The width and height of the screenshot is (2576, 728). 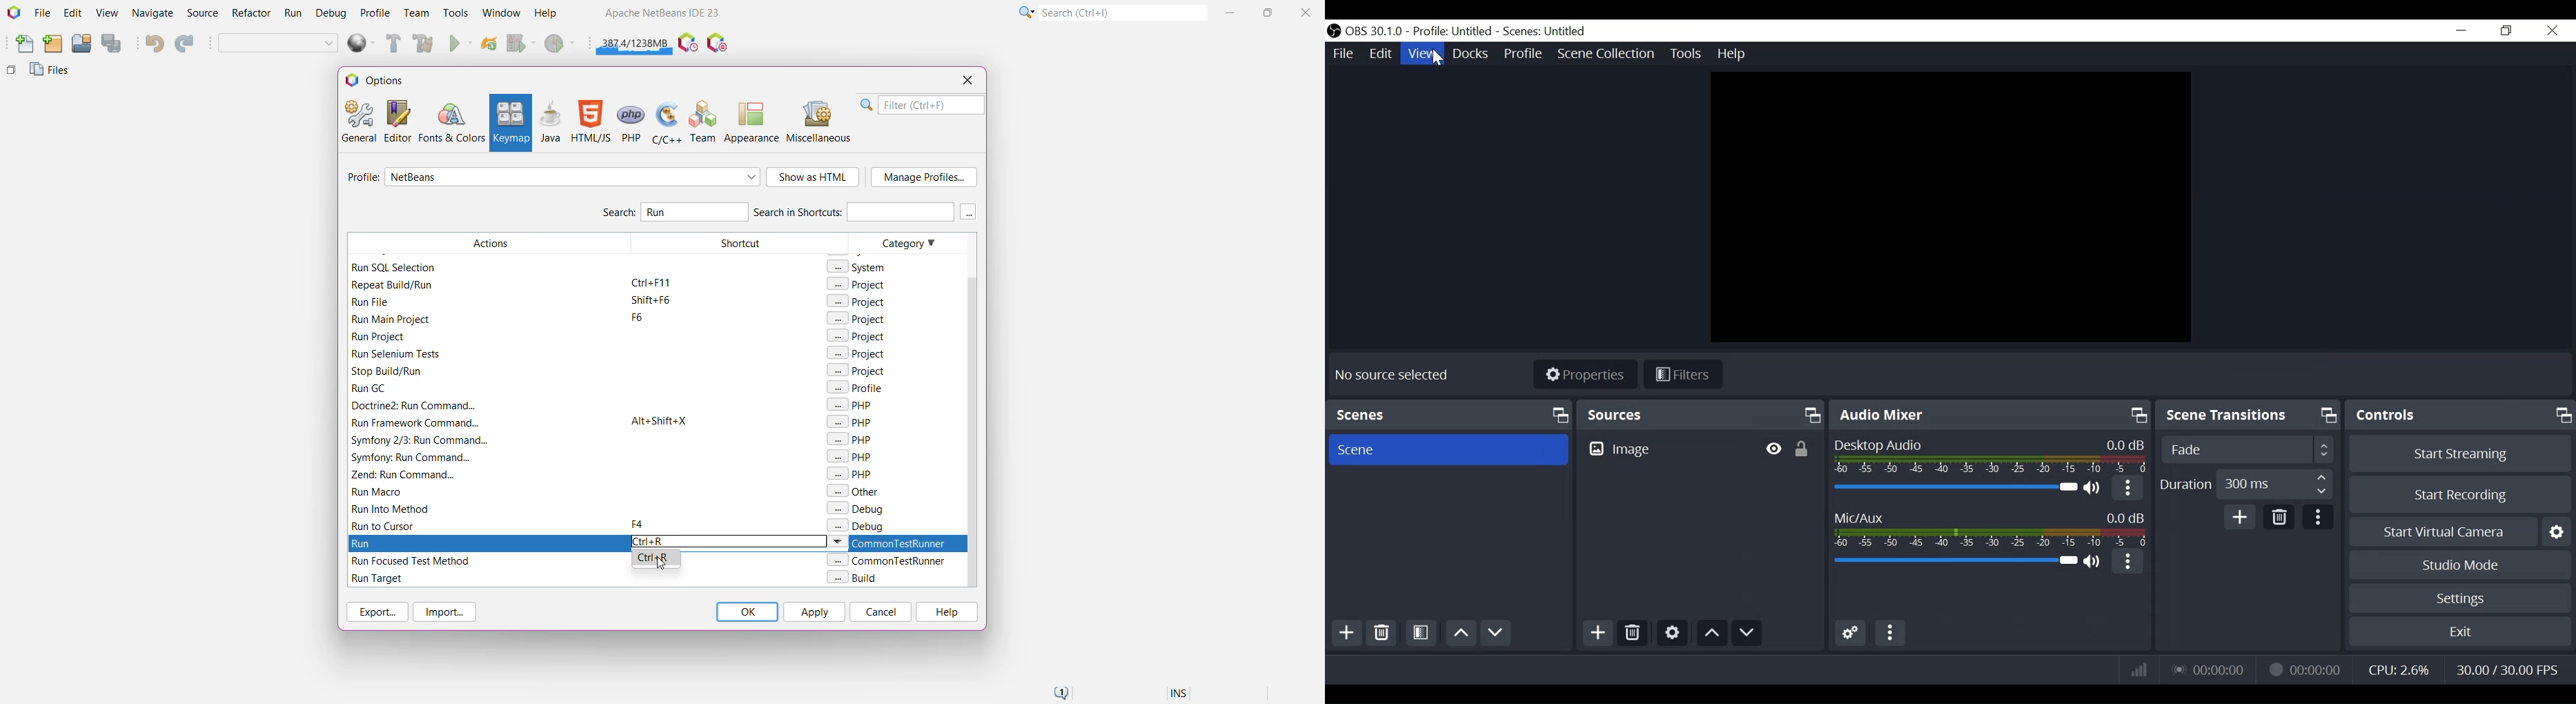 What do you see at coordinates (814, 612) in the screenshot?
I see `Apply` at bounding box center [814, 612].